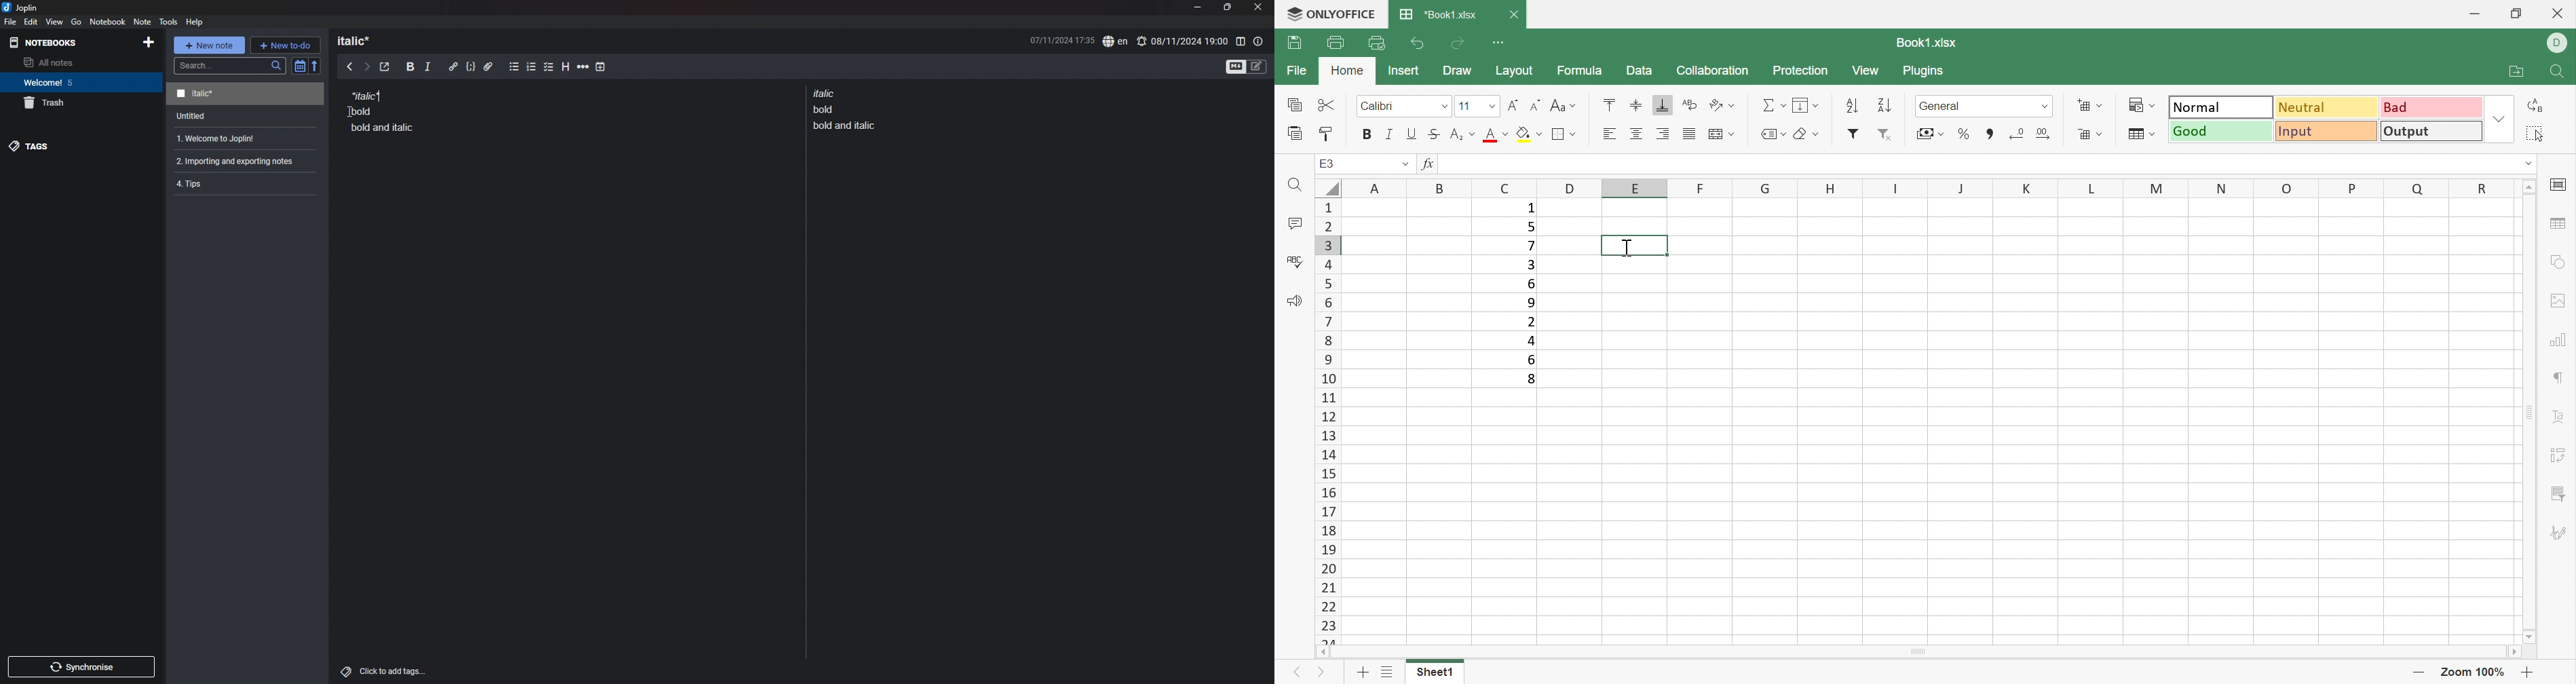  What do you see at coordinates (55, 21) in the screenshot?
I see `view` at bounding box center [55, 21].